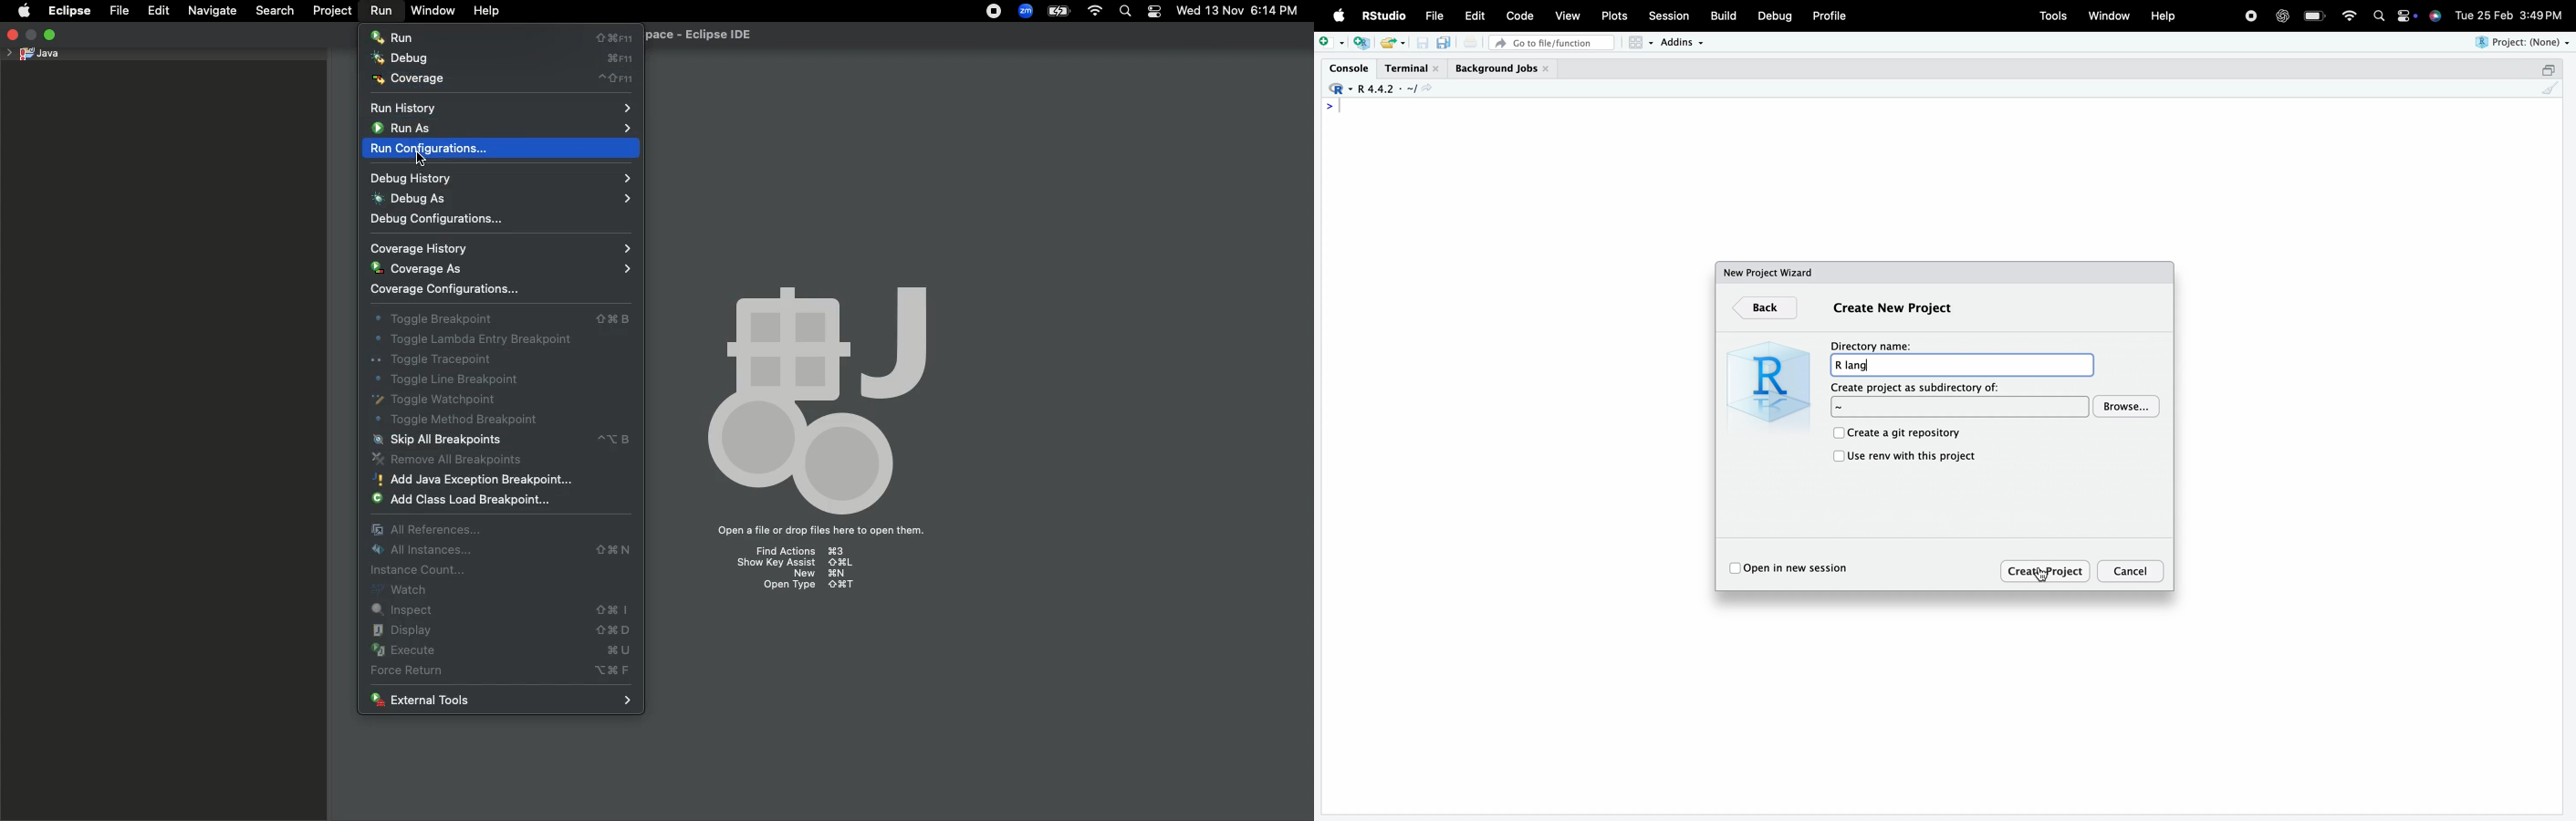 This screenshot has height=840, width=2576. What do you see at coordinates (1765, 381) in the screenshot?
I see `R` at bounding box center [1765, 381].